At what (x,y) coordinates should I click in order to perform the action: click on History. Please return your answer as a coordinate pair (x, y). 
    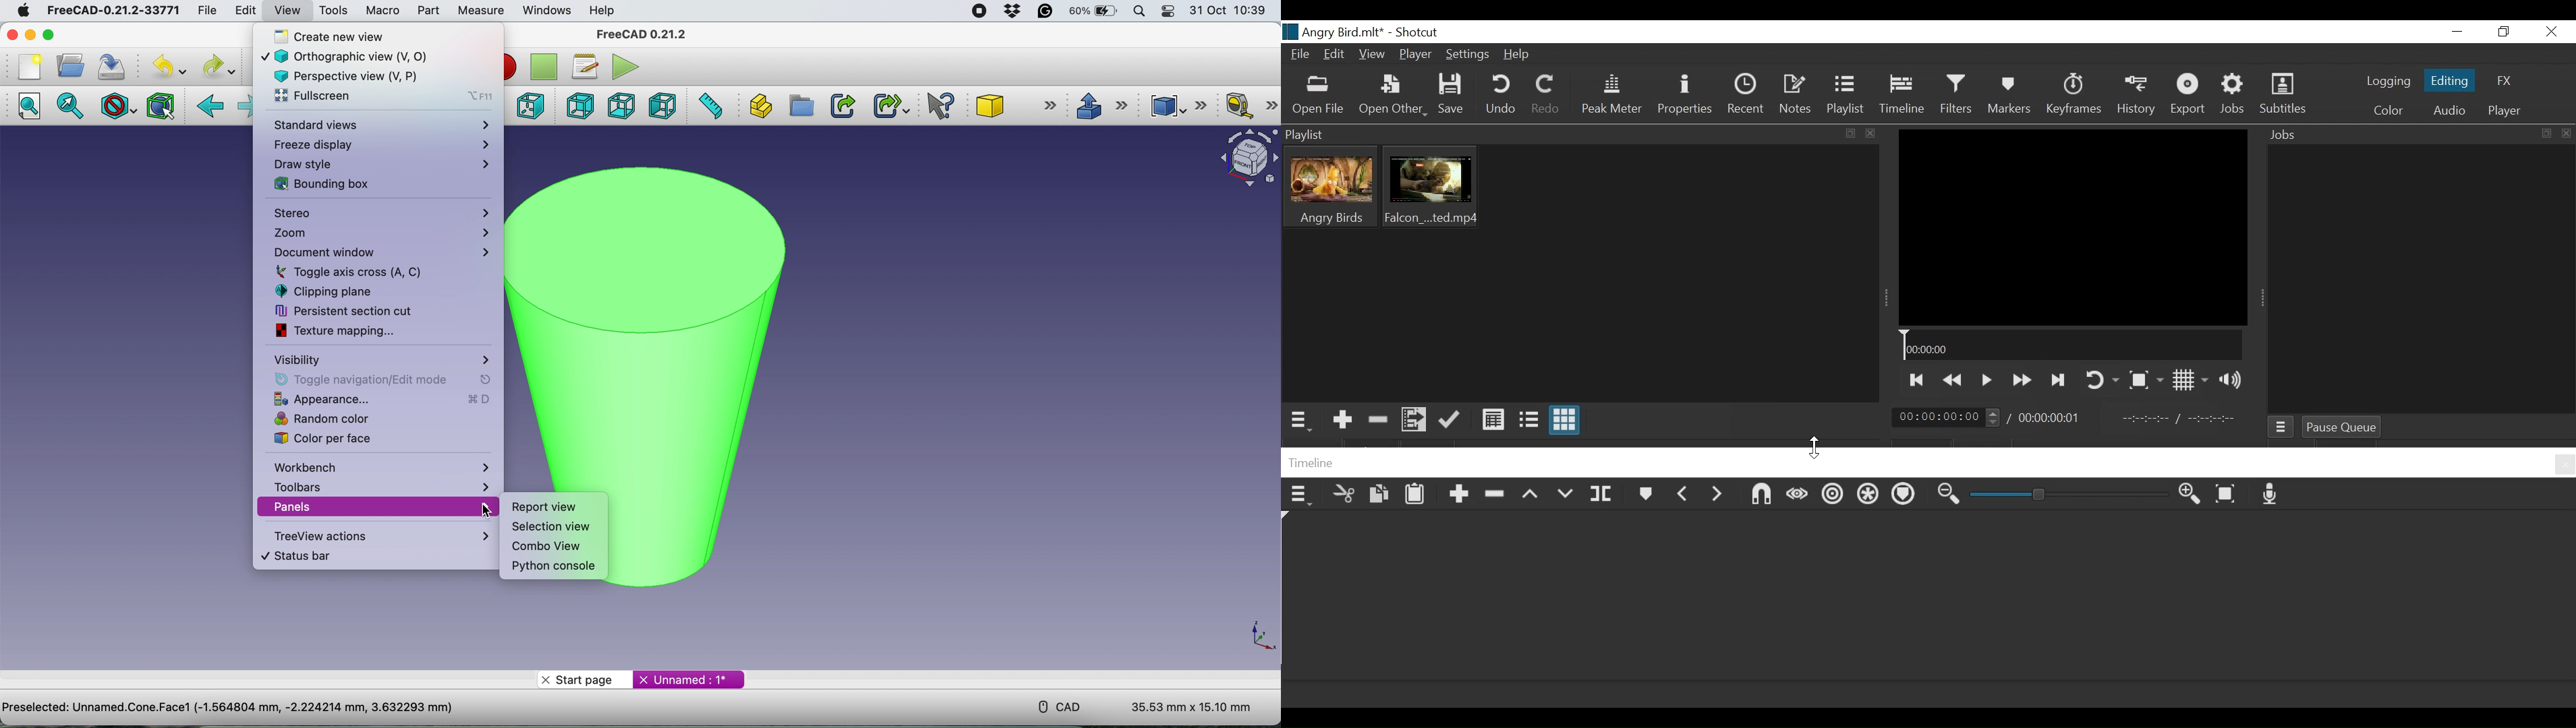
    Looking at the image, I should click on (2136, 94).